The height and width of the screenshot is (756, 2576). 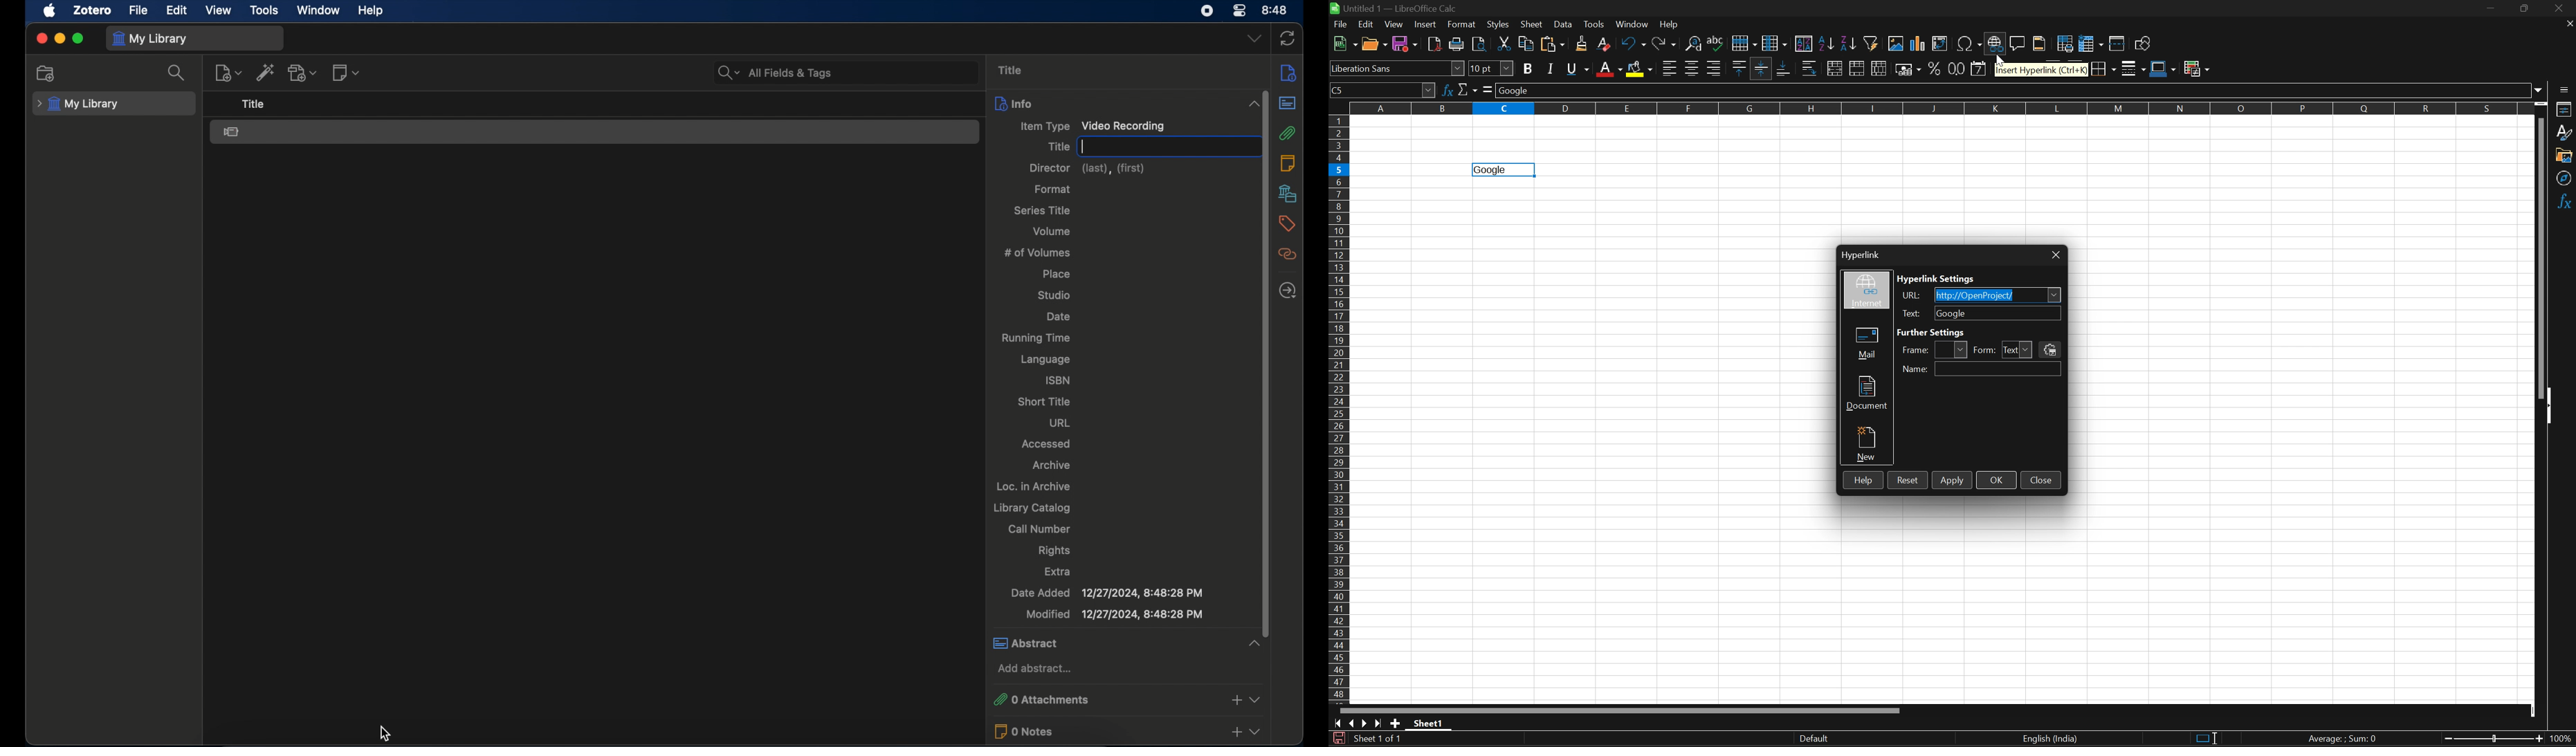 What do you see at coordinates (383, 733) in the screenshot?
I see `cursor` at bounding box center [383, 733].